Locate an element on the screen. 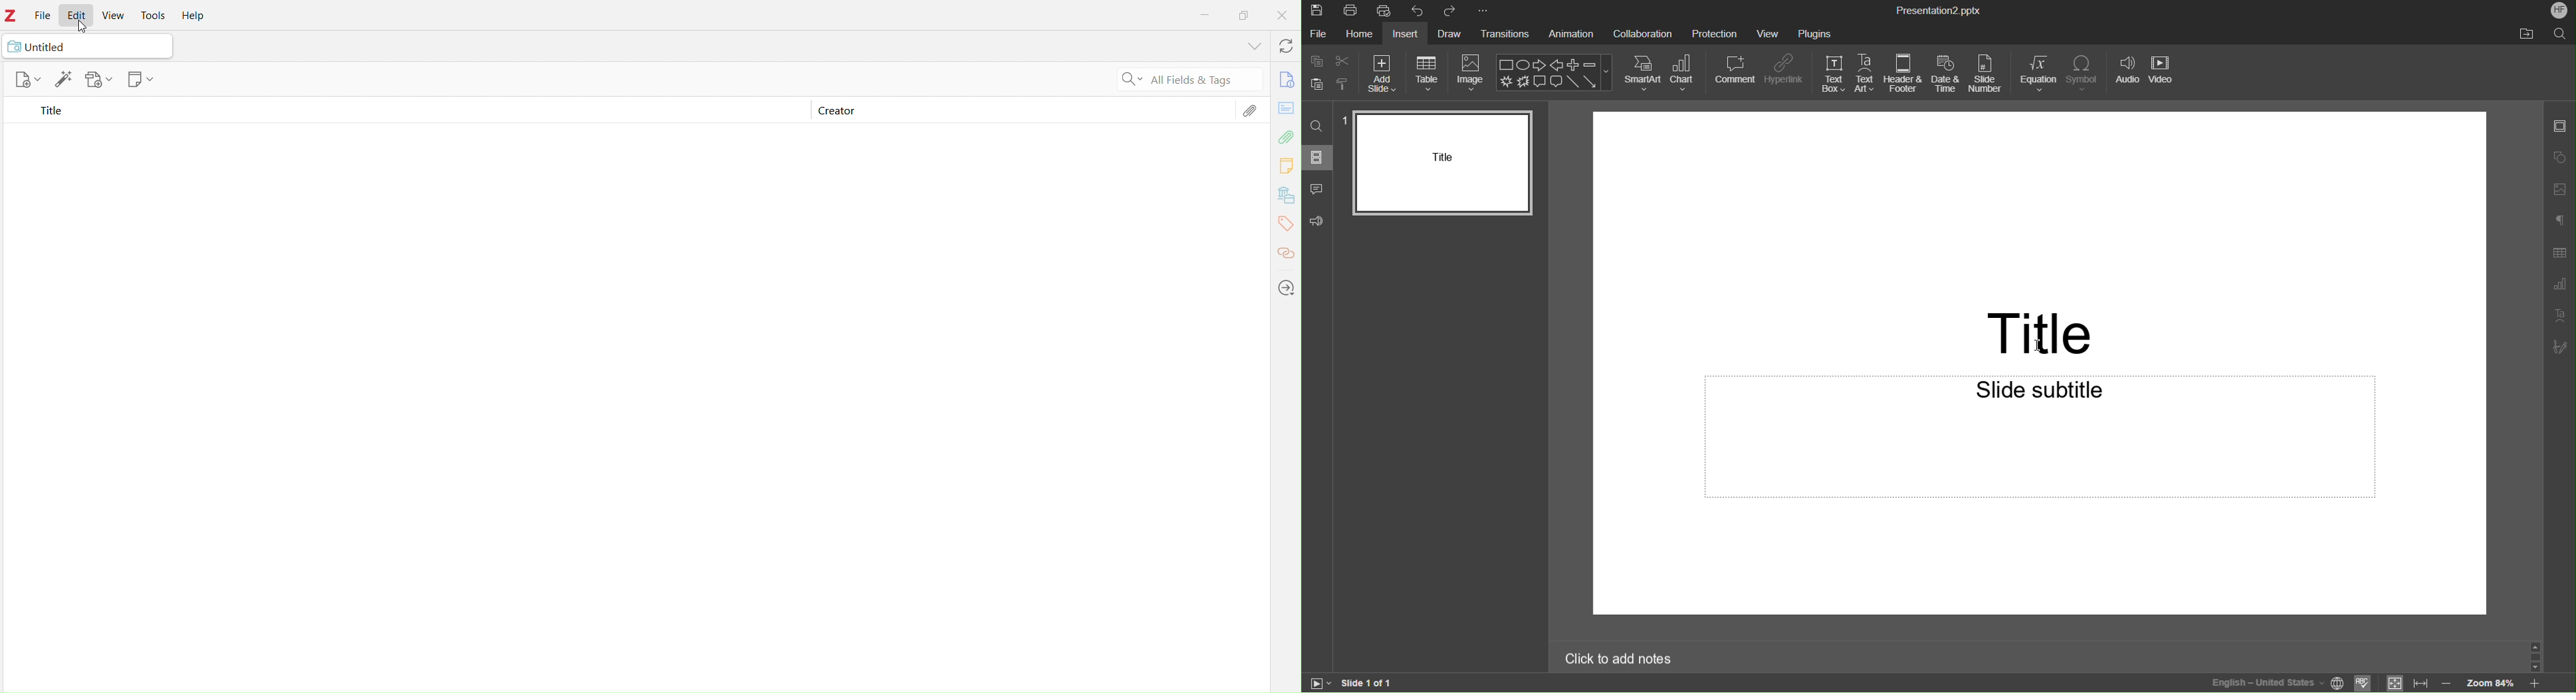 The width and height of the screenshot is (2576, 700). Search is located at coordinates (1317, 126).